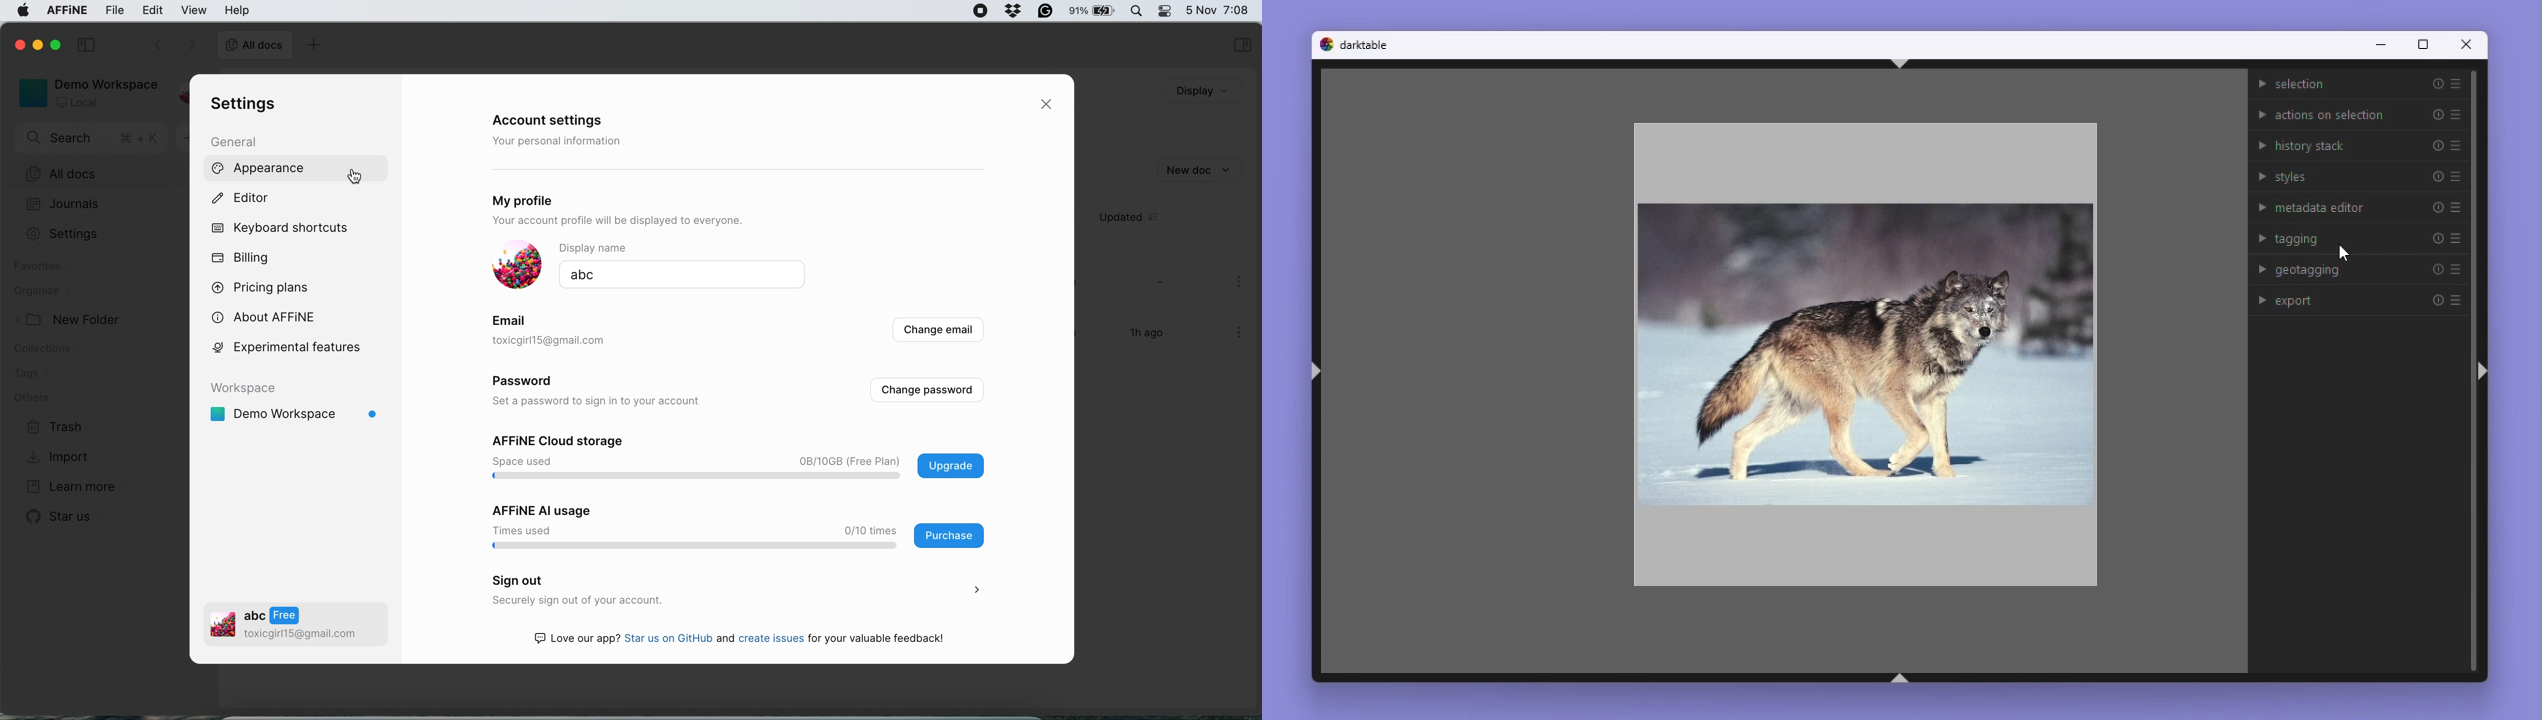 The height and width of the screenshot is (728, 2548). Describe the element at coordinates (684, 276) in the screenshot. I see `current display name` at that location.